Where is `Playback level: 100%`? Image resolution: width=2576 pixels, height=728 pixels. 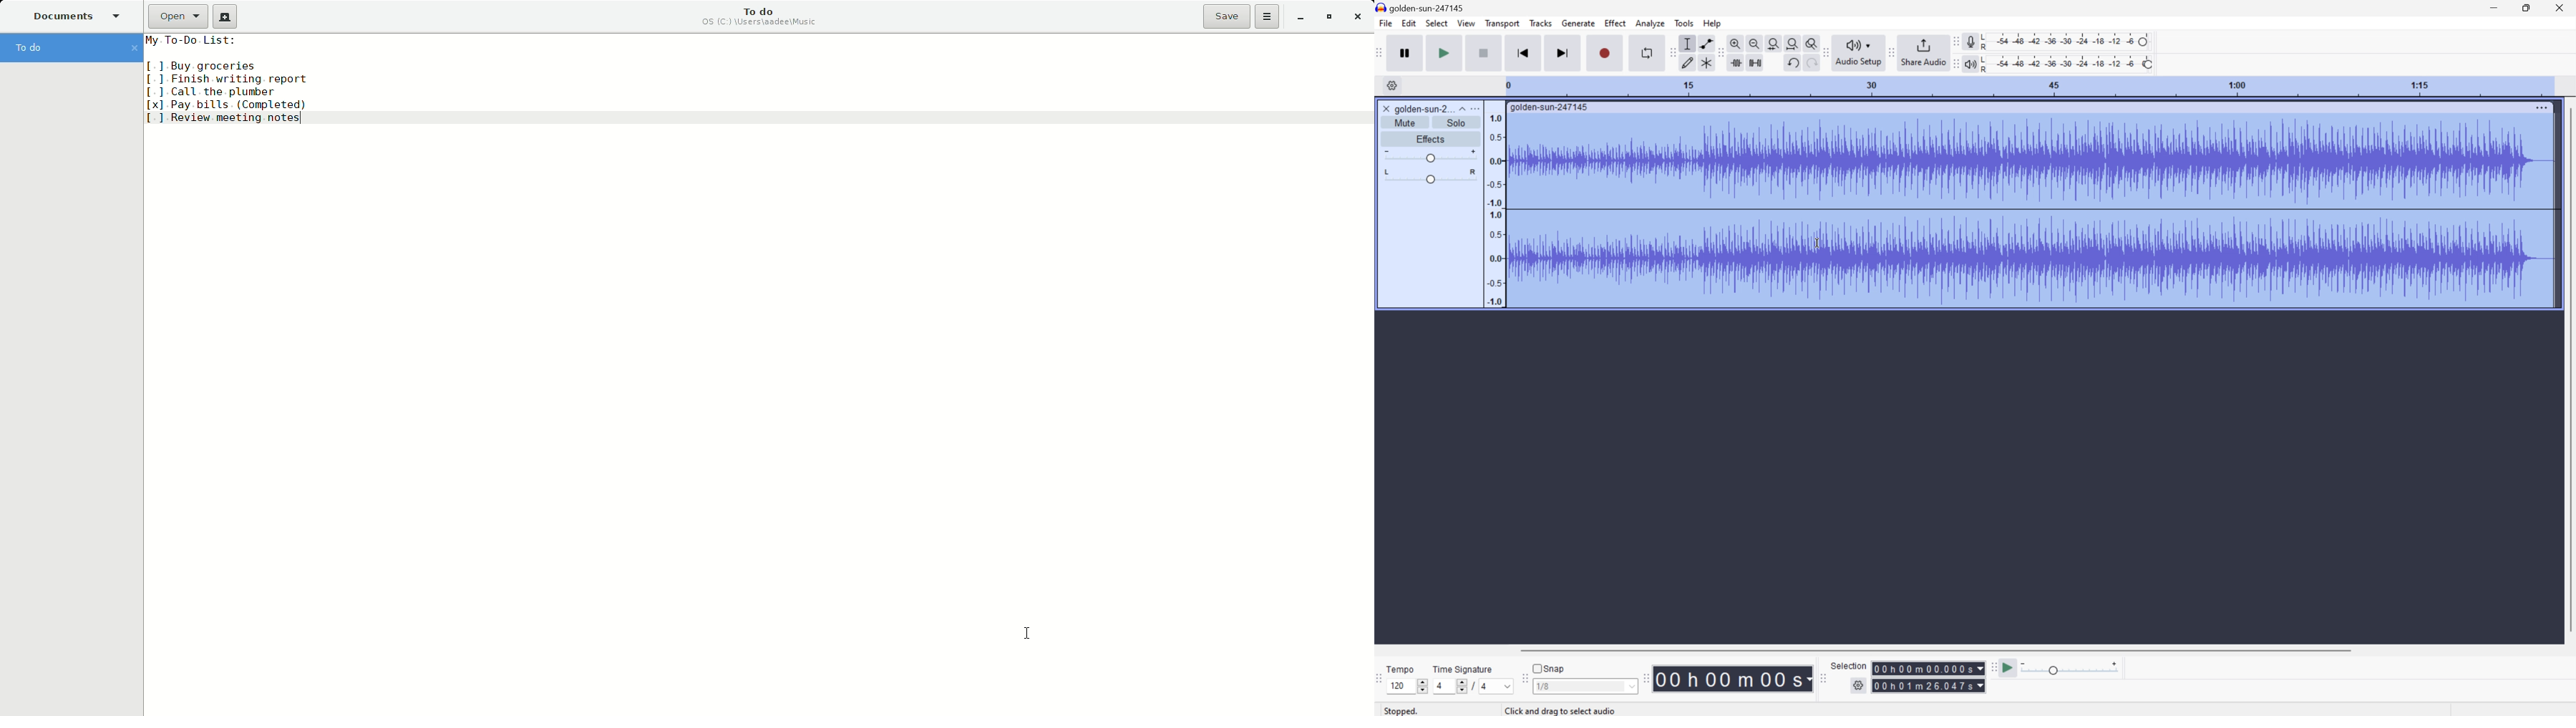 Playback level: 100% is located at coordinates (2066, 63).